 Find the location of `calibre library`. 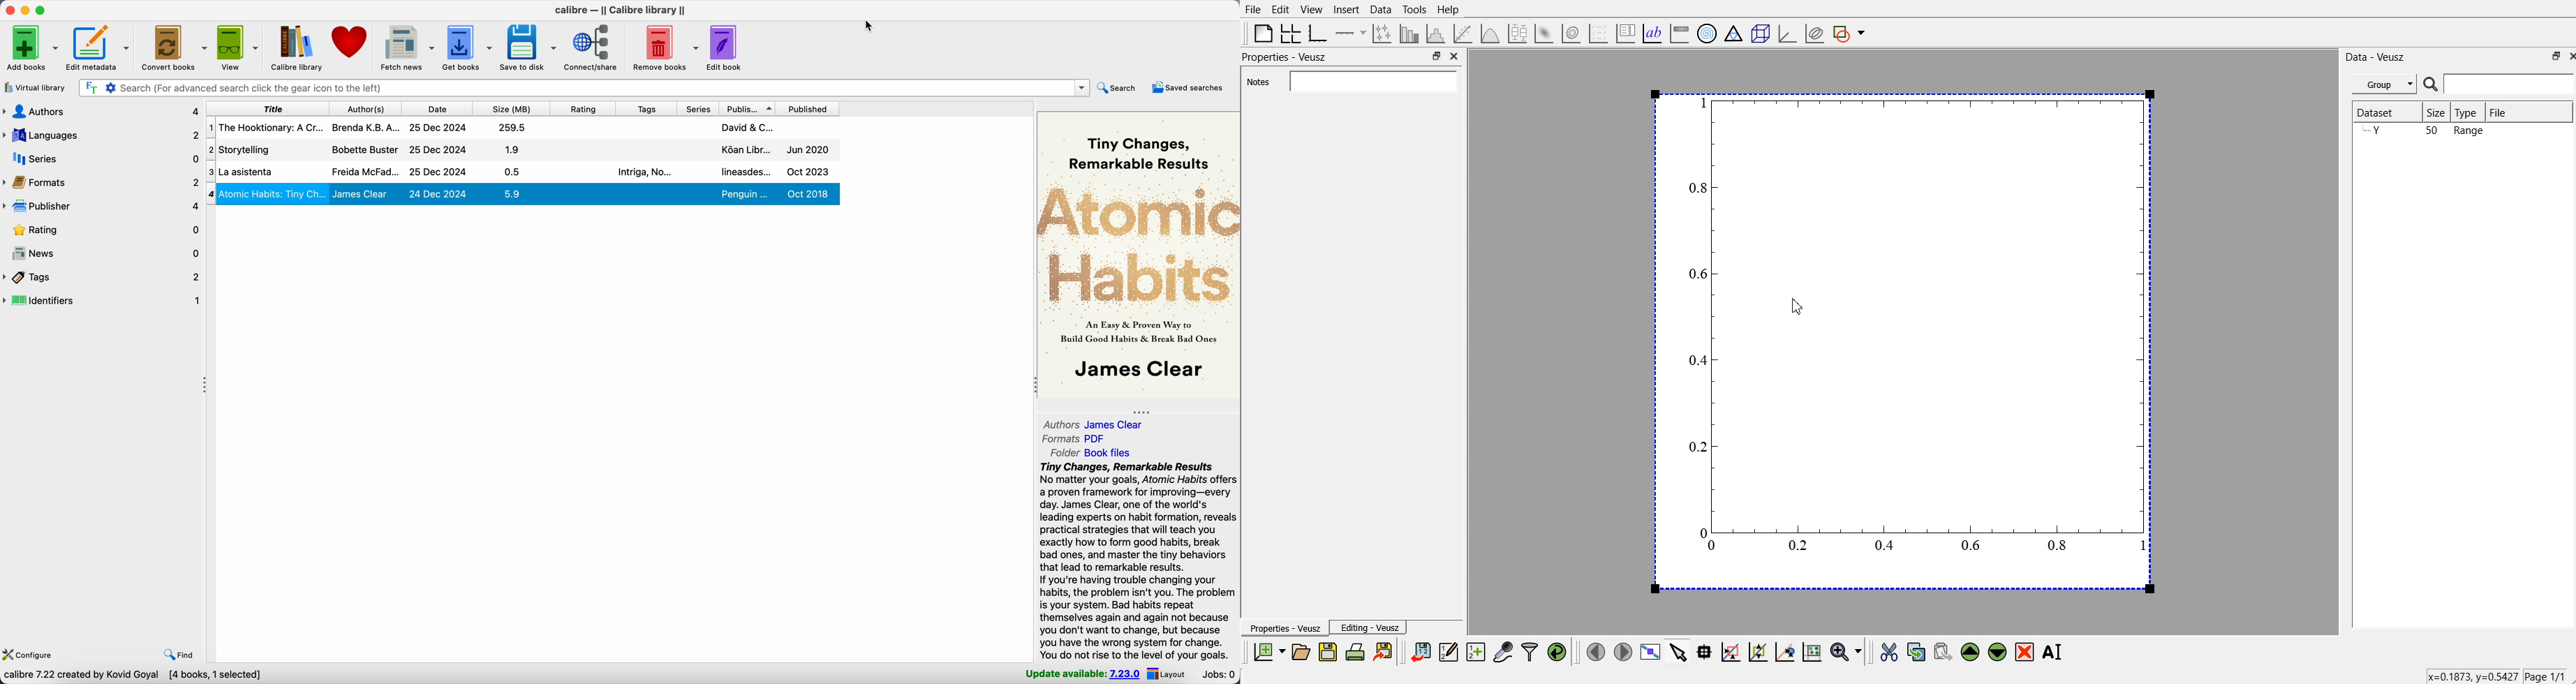

calibre library is located at coordinates (298, 49).